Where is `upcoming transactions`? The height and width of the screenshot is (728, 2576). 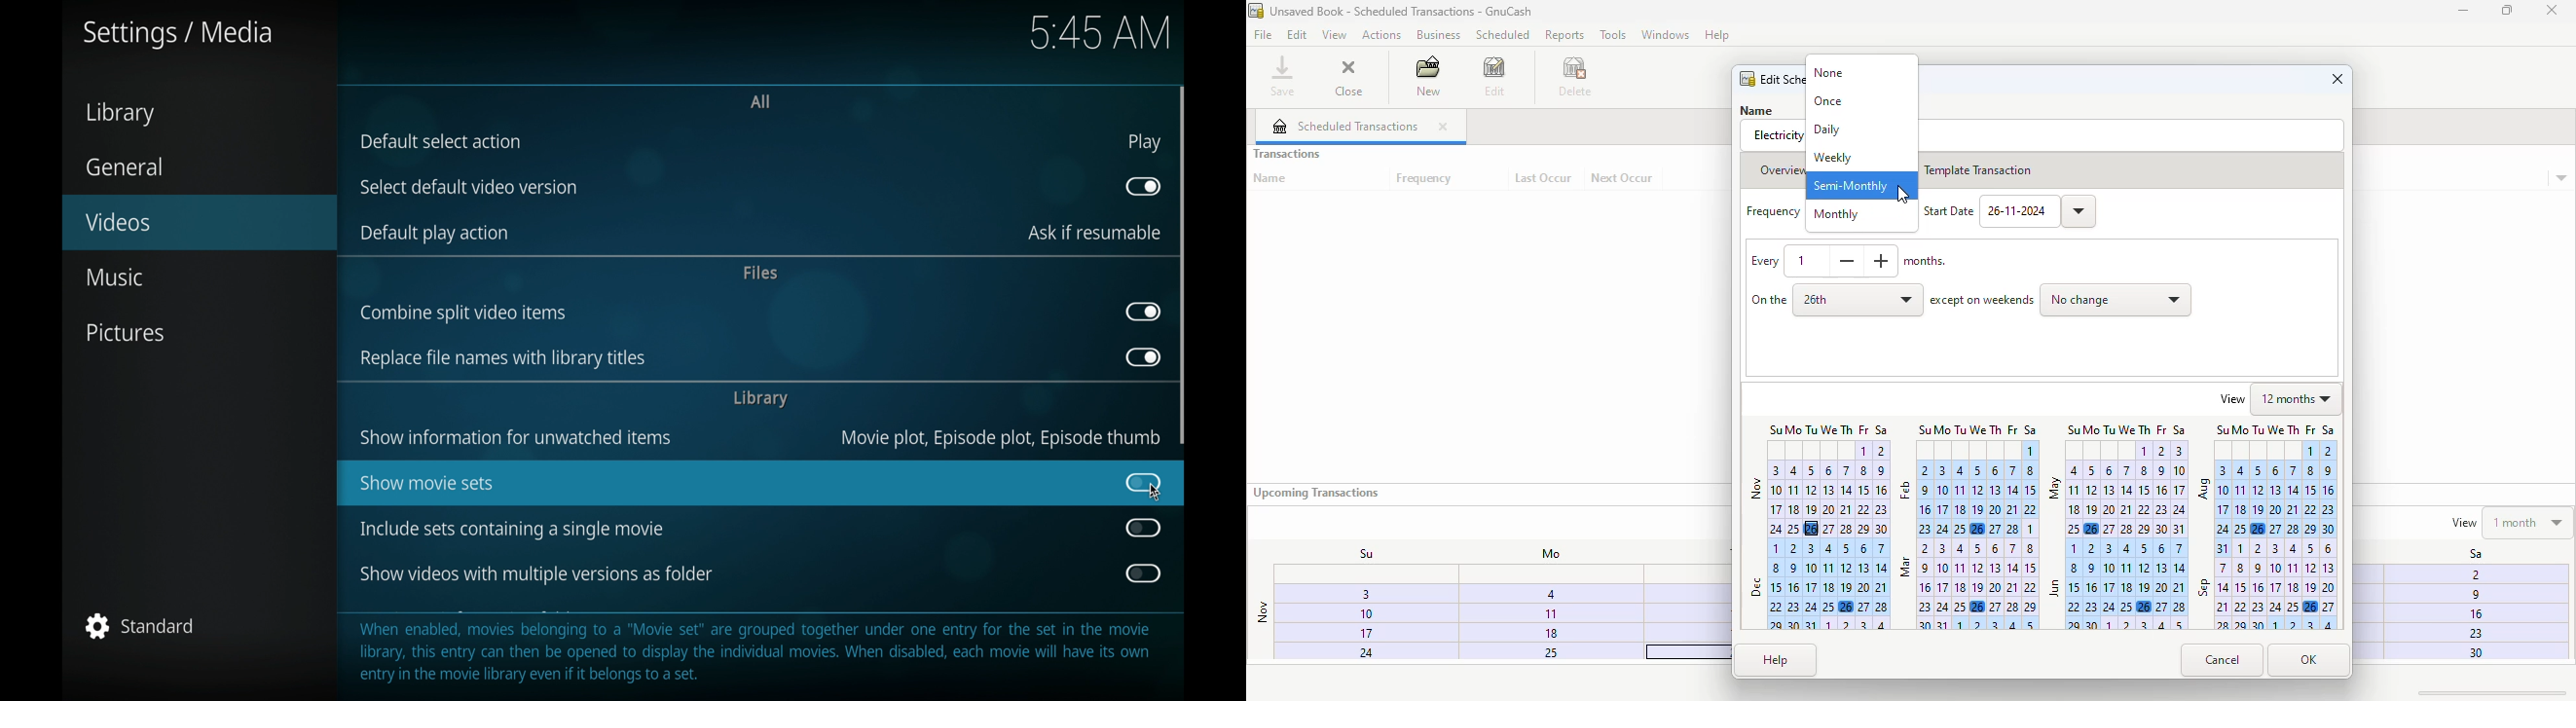
upcoming transactions is located at coordinates (1315, 493).